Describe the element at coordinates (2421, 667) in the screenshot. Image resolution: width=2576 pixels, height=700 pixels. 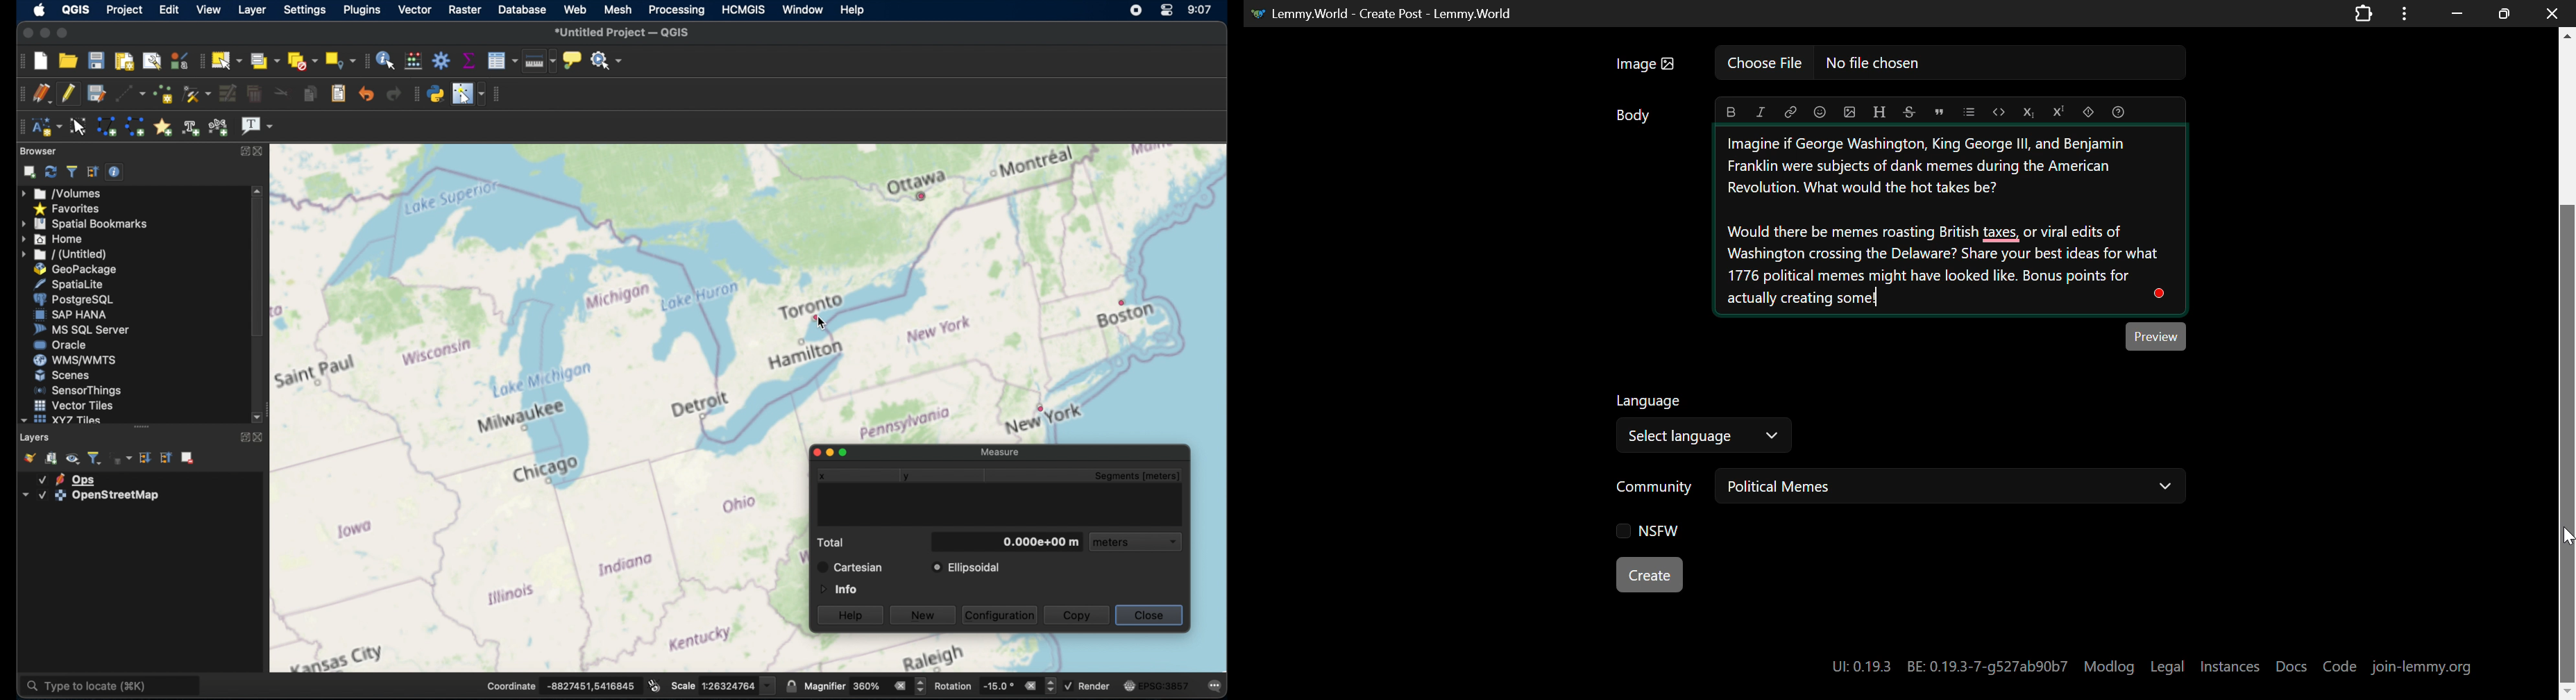
I see `join-lemmy.org` at that location.